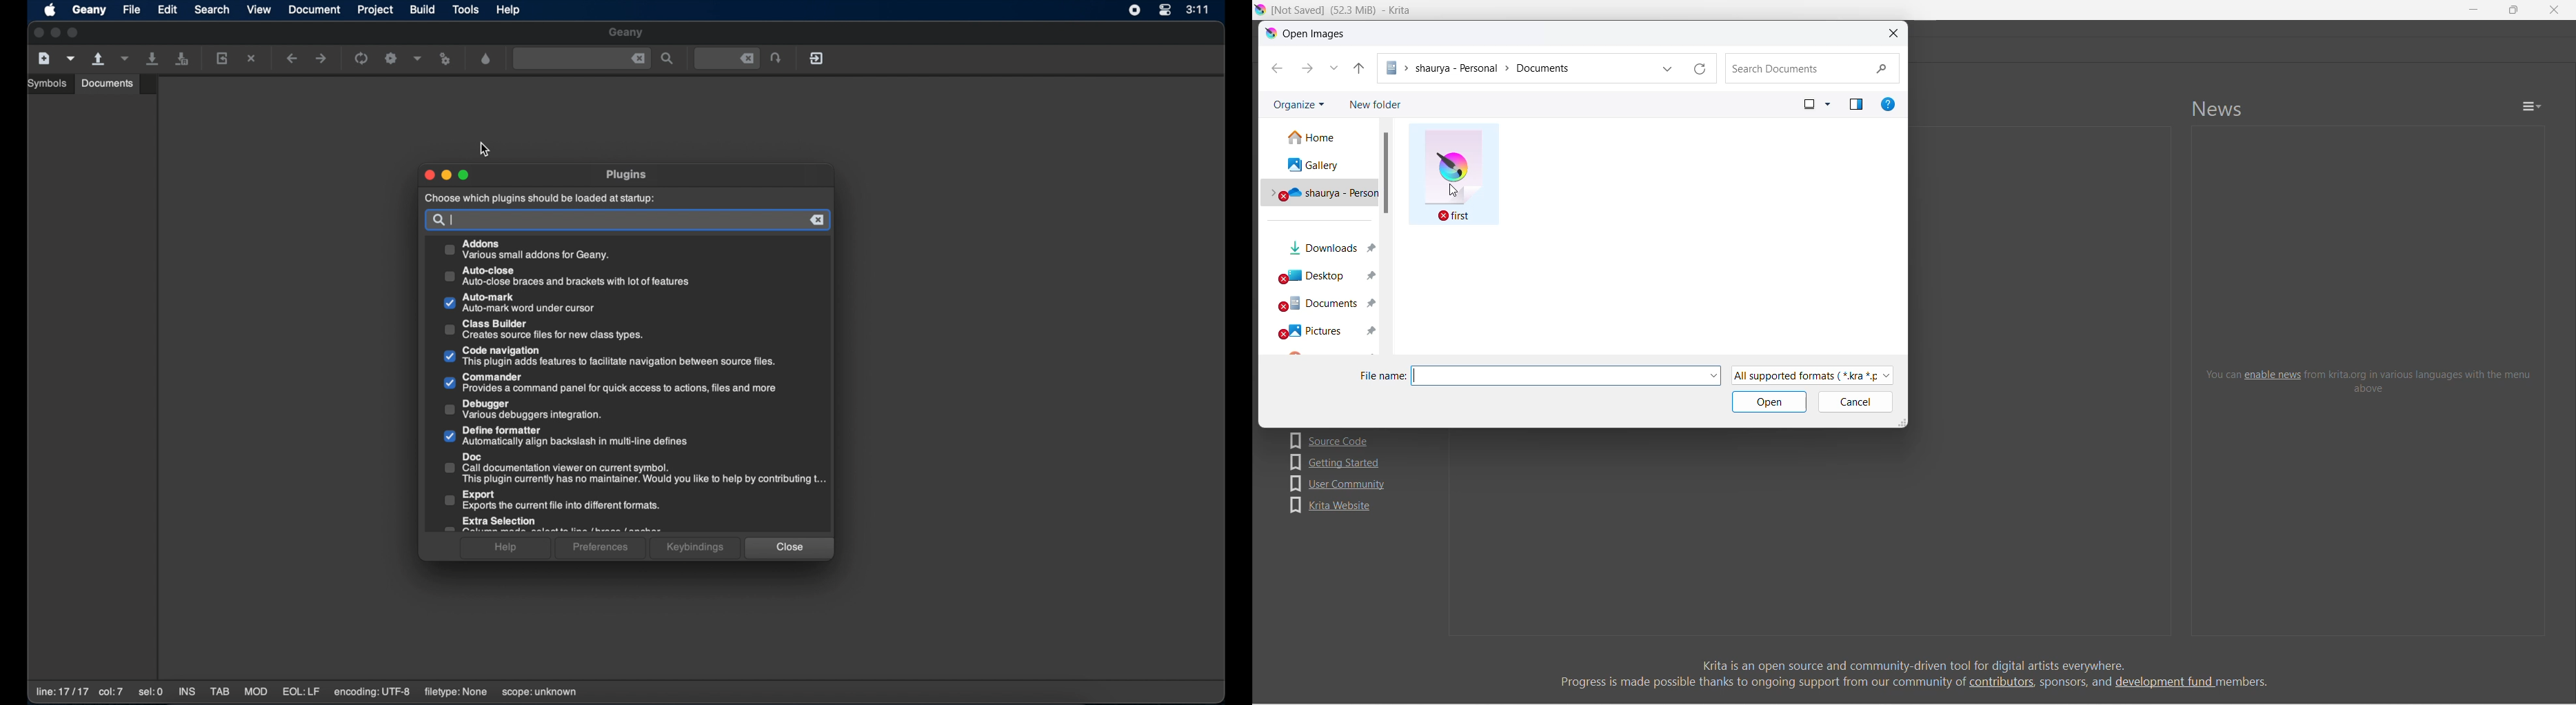 The image size is (2576, 728). Describe the element at coordinates (510, 10) in the screenshot. I see `help` at that location.